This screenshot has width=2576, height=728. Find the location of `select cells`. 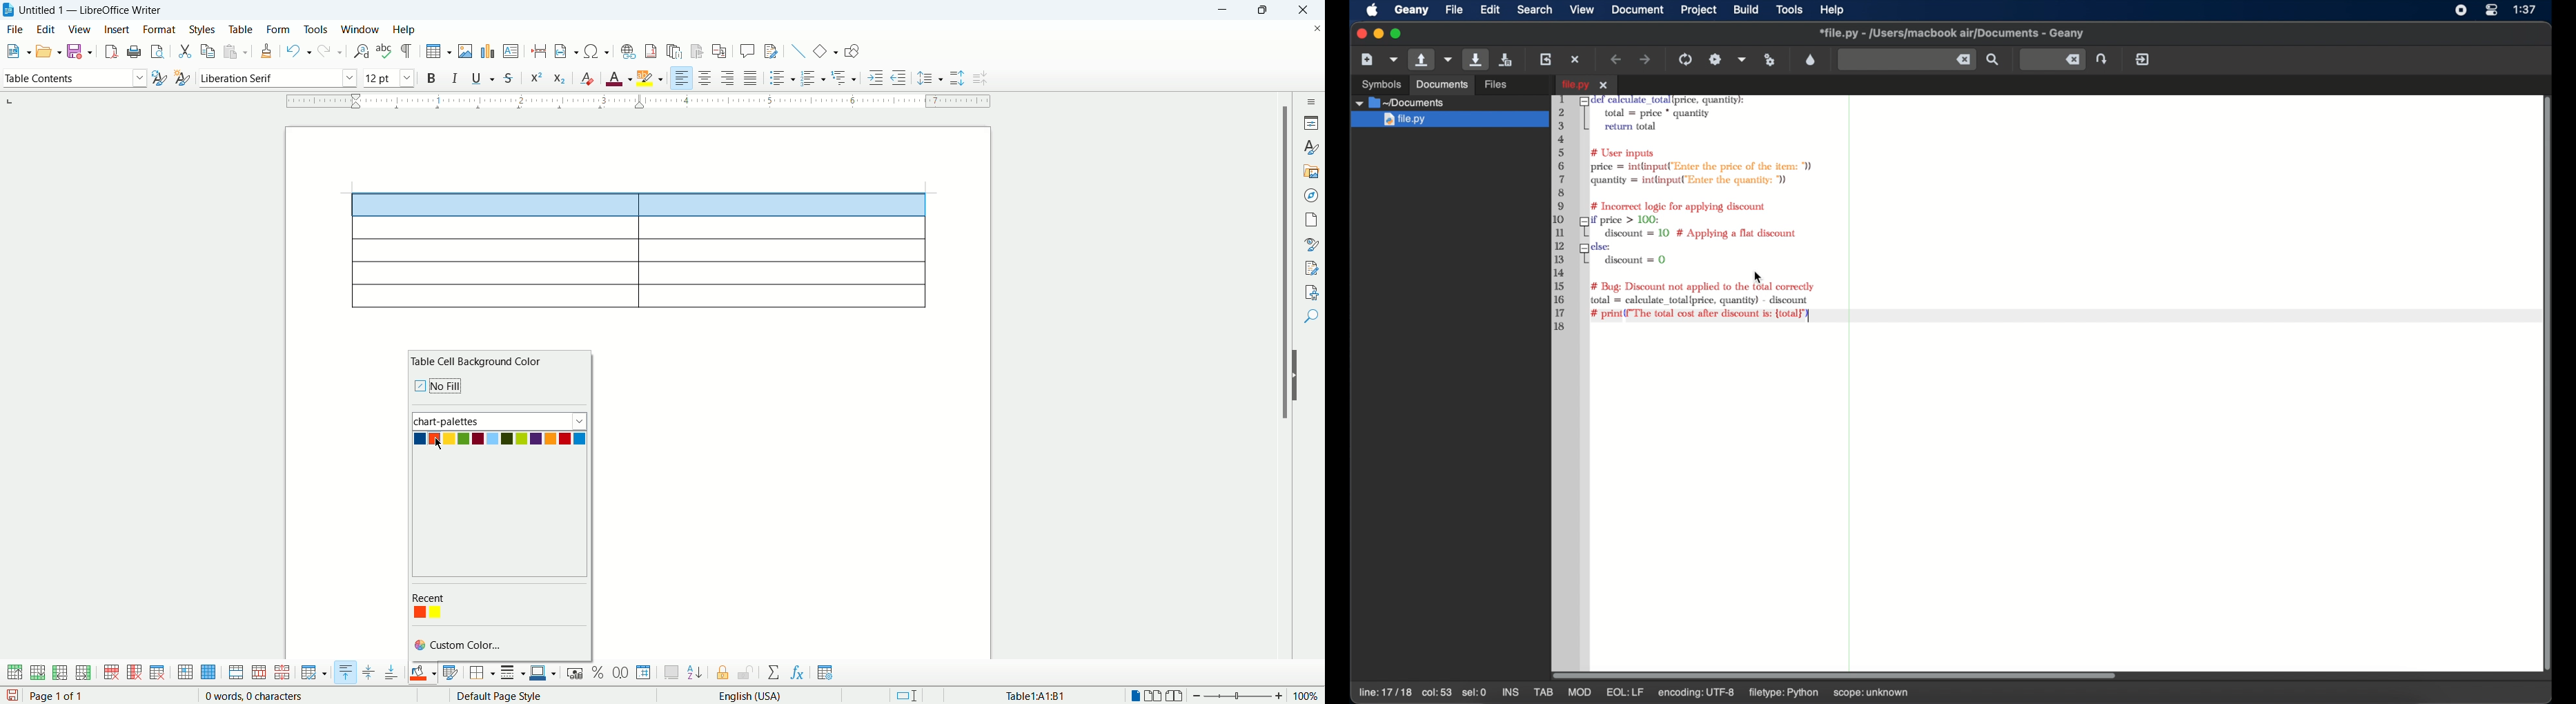

select cells is located at coordinates (185, 674).